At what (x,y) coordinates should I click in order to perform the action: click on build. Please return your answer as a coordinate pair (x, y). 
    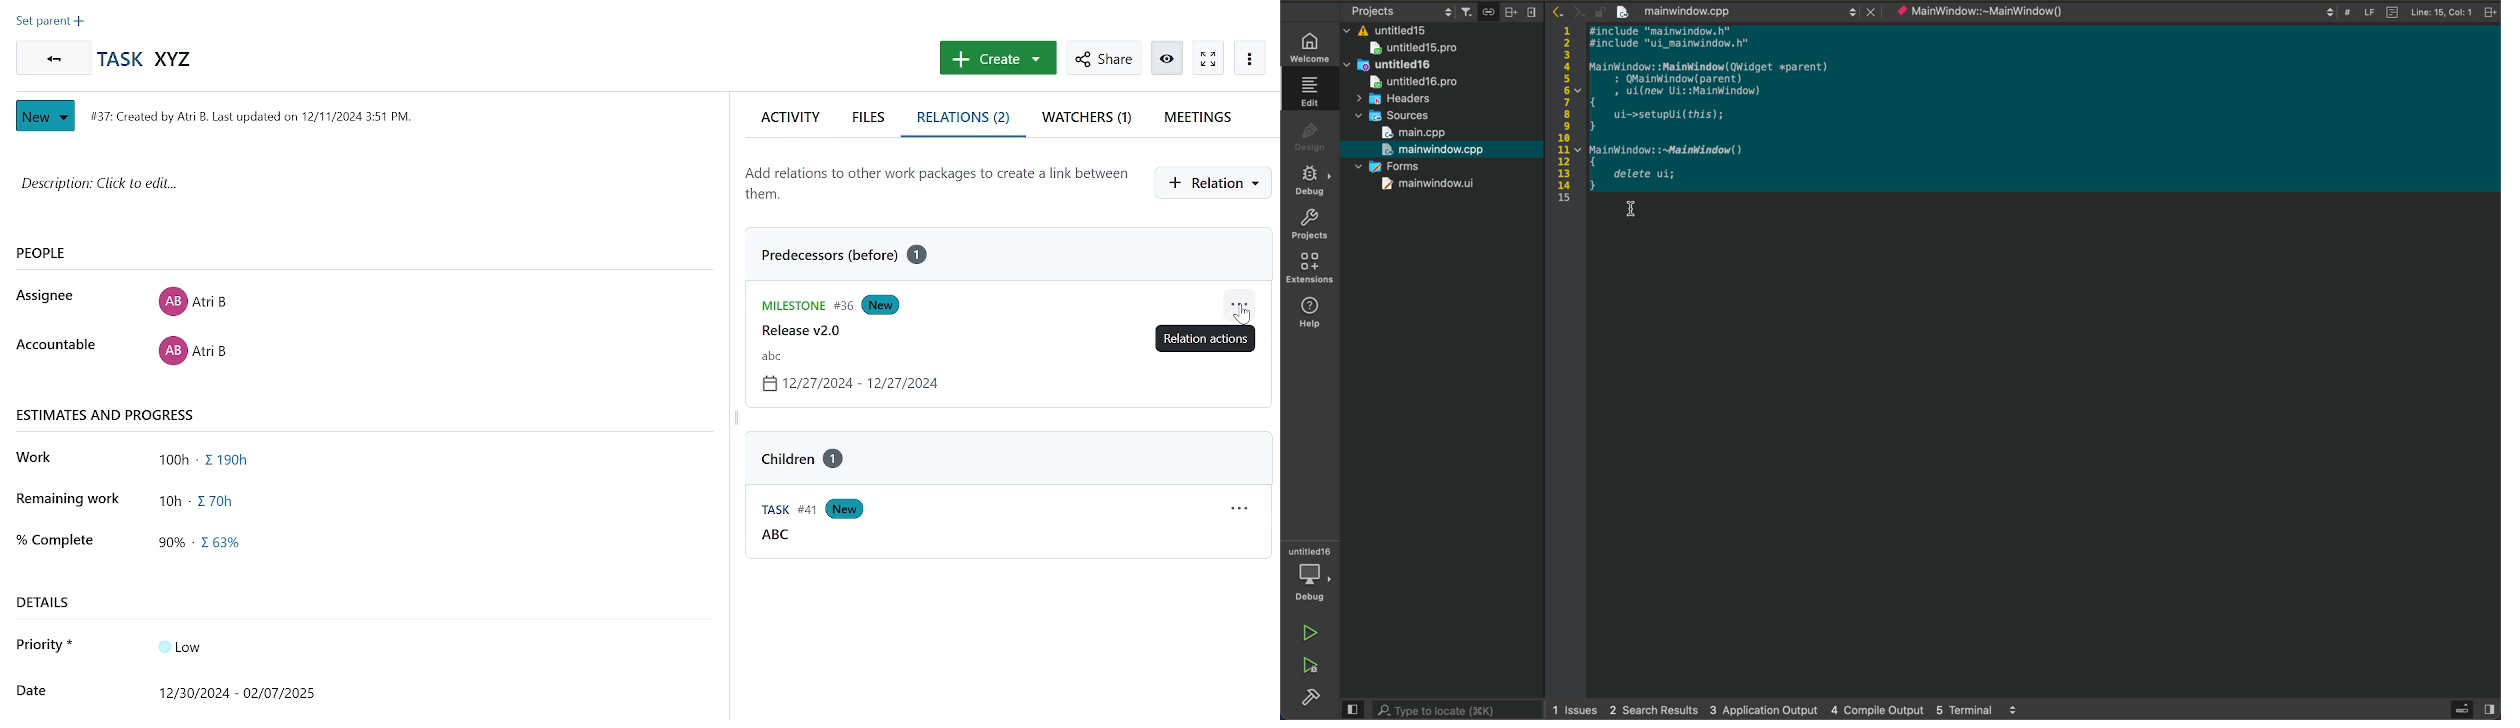
    Looking at the image, I should click on (1308, 698).